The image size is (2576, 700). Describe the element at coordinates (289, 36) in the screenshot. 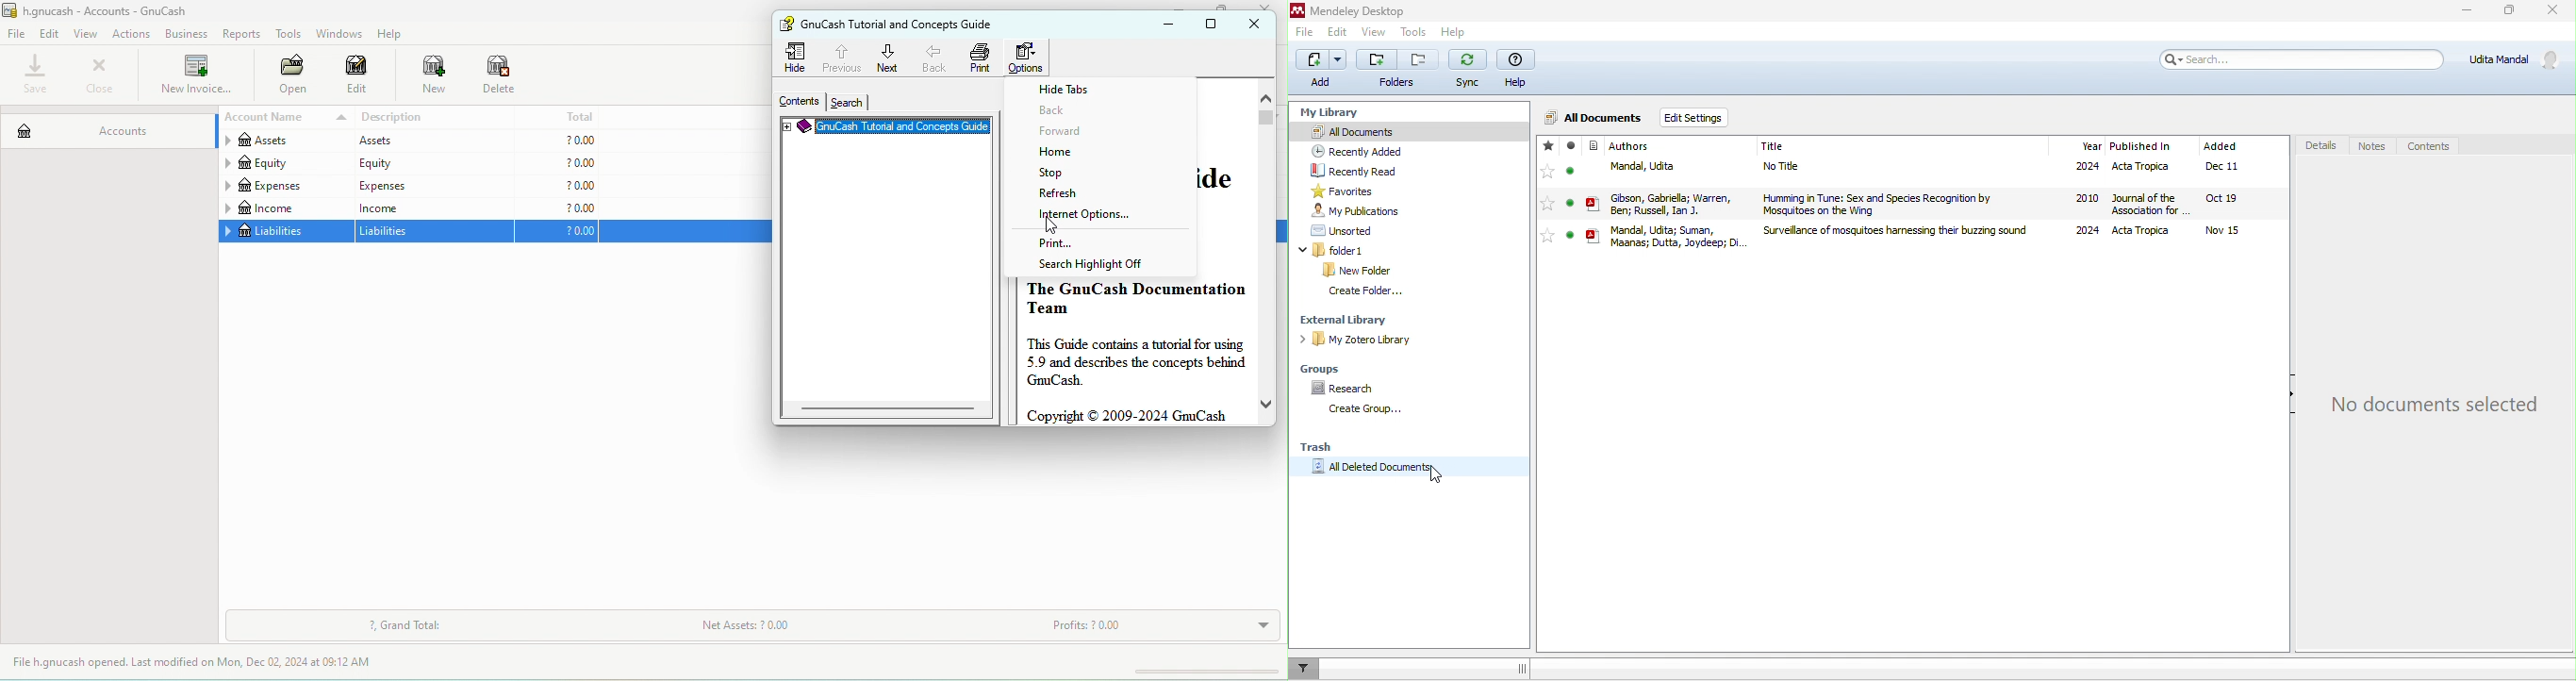

I see `tools` at that location.